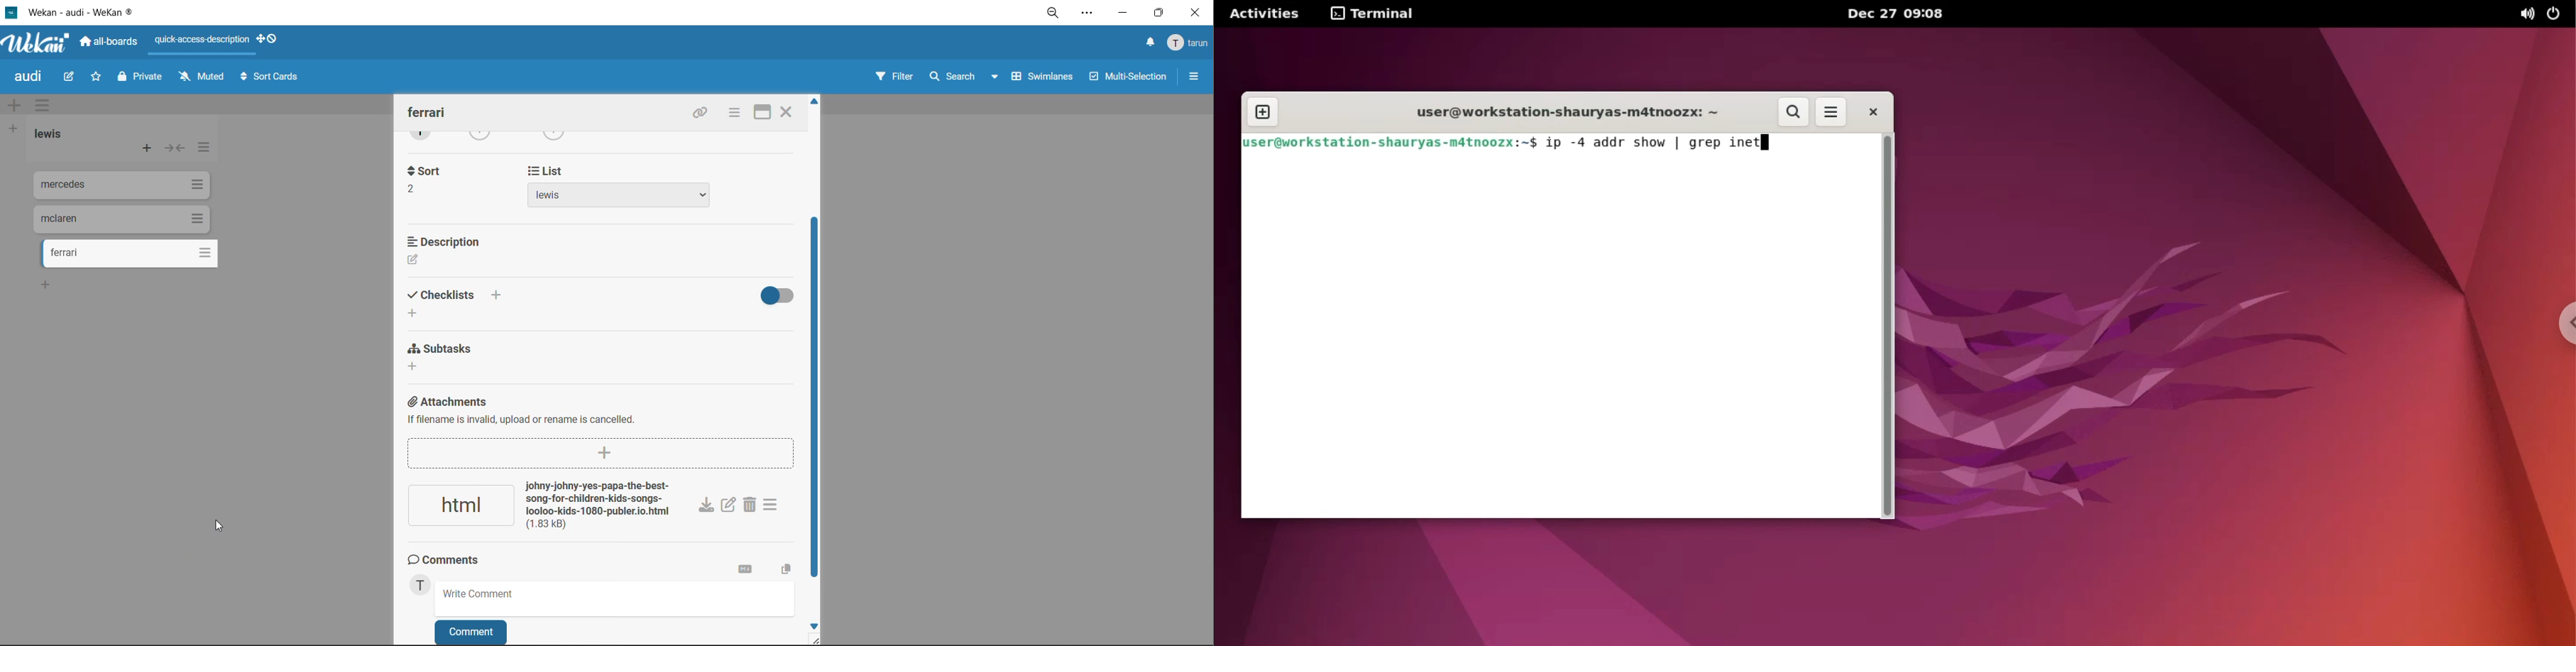 This screenshot has width=2576, height=672. I want to click on settings, so click(1089, 15).